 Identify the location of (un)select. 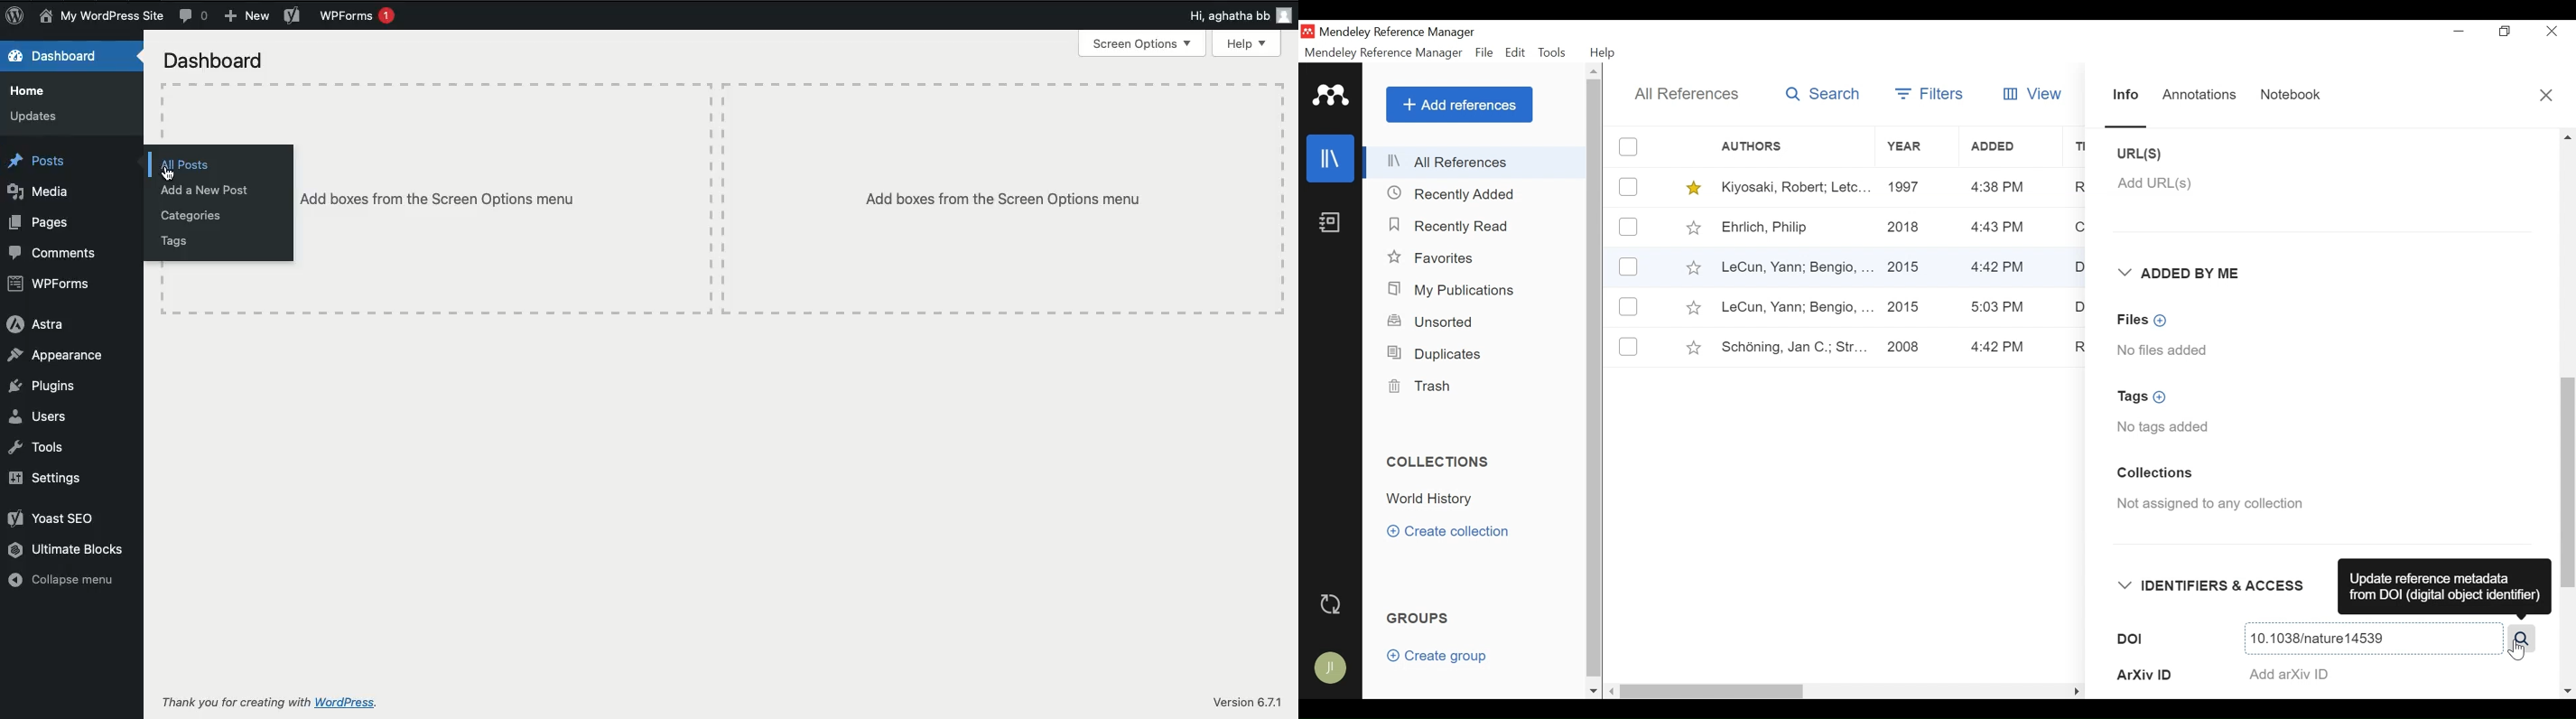
(1628, 306).